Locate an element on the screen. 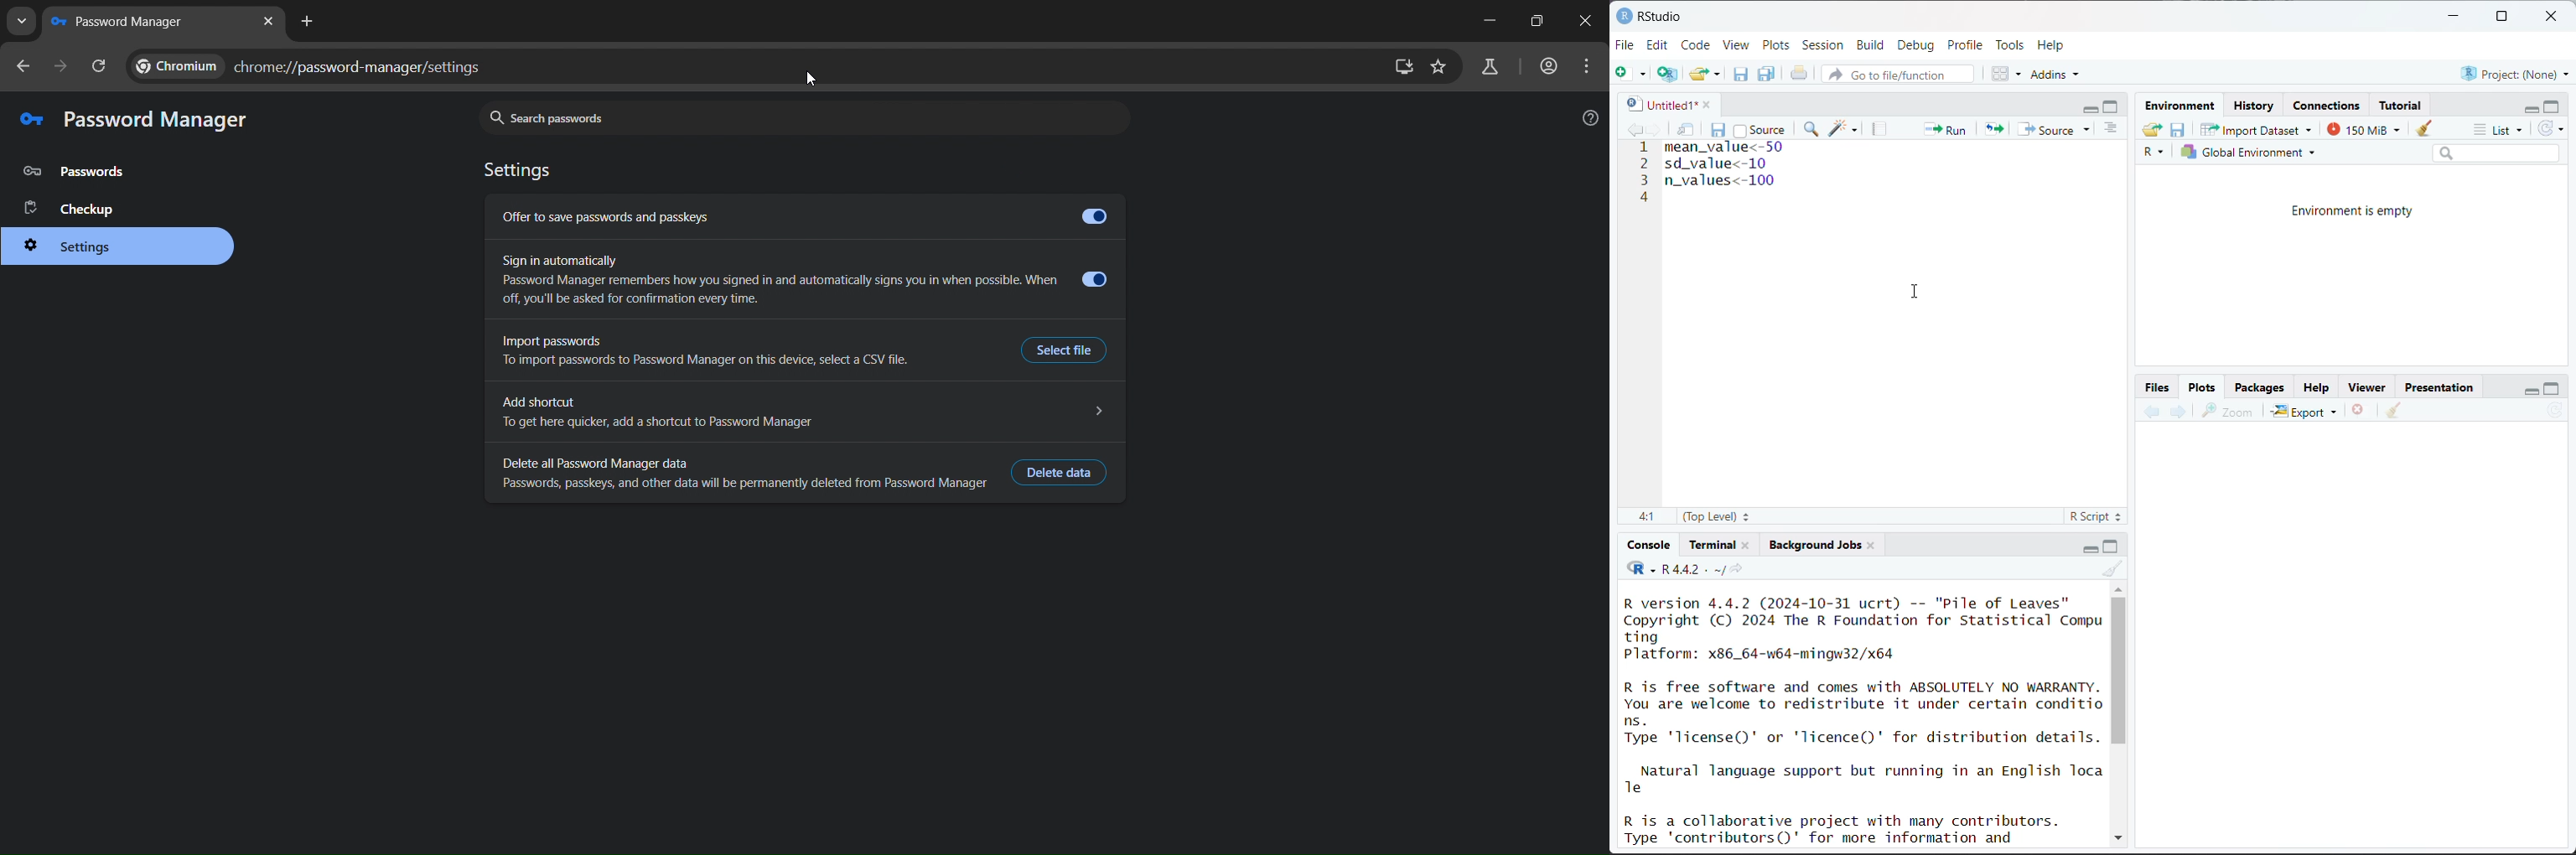  n_values<-100 is located at coordinates (1721, 181).